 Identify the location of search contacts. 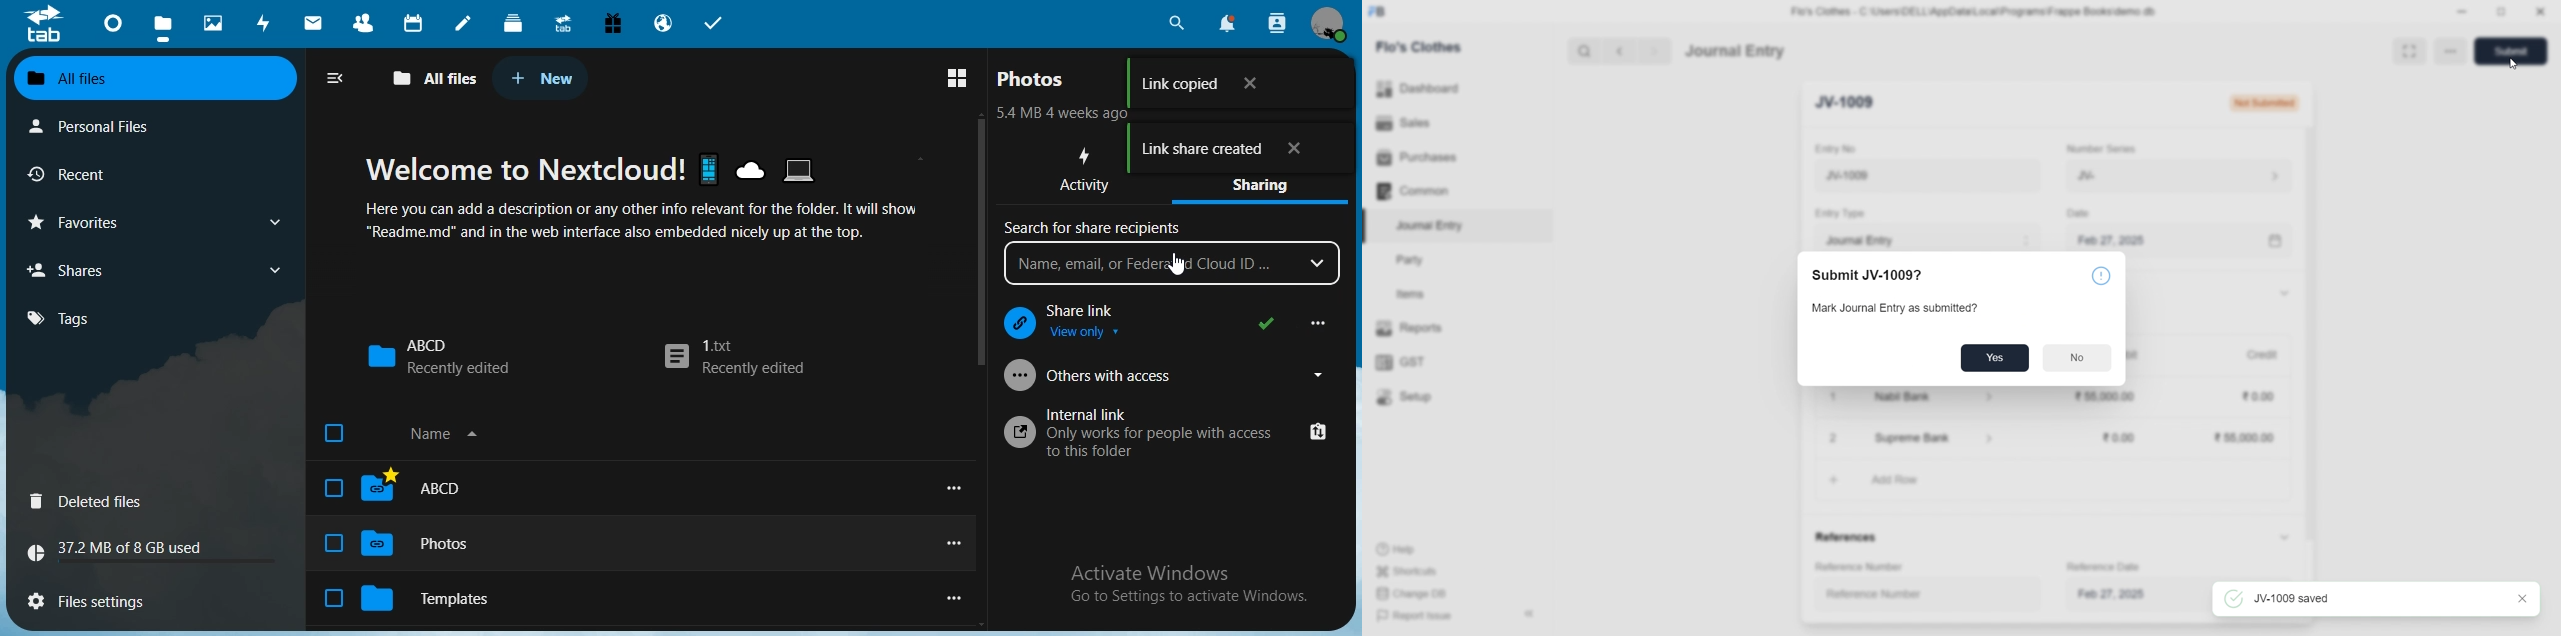
(1277, 23).